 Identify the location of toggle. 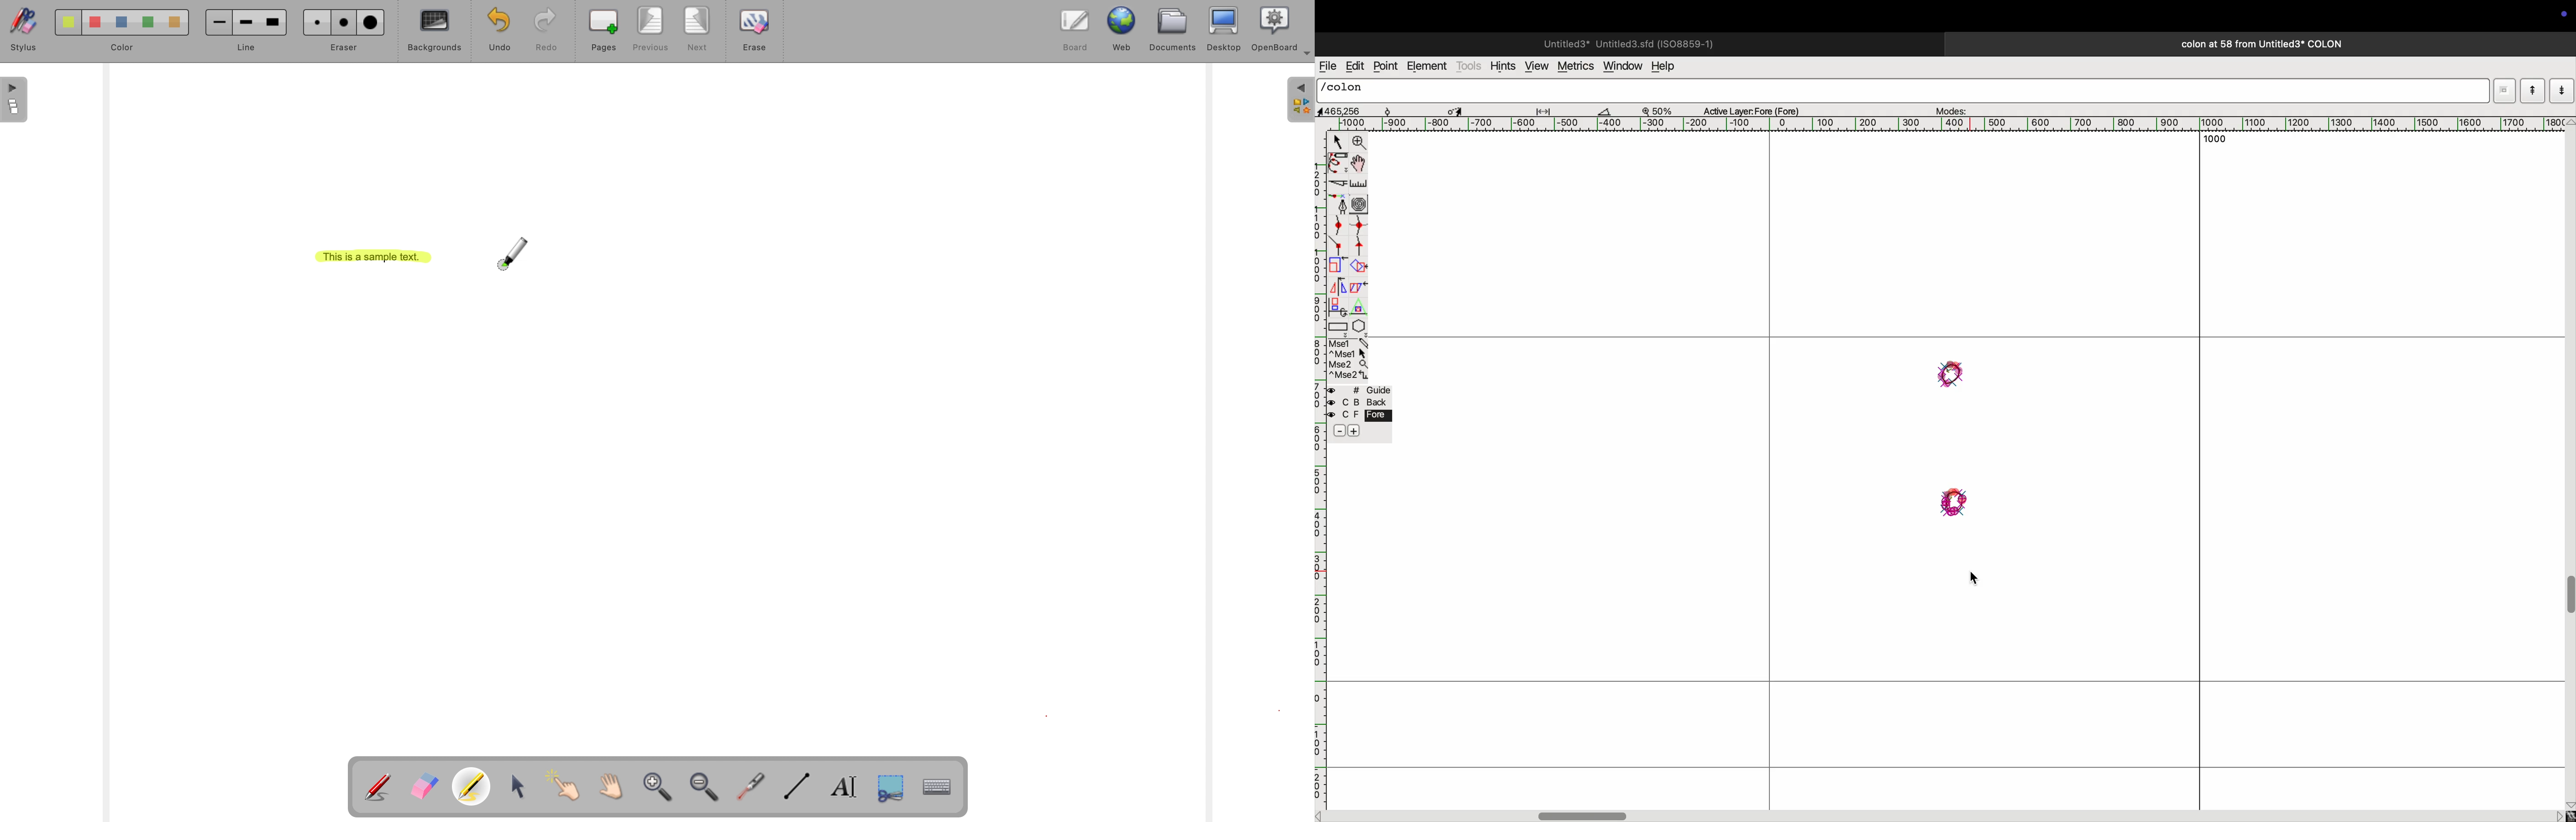
(1586, 814).